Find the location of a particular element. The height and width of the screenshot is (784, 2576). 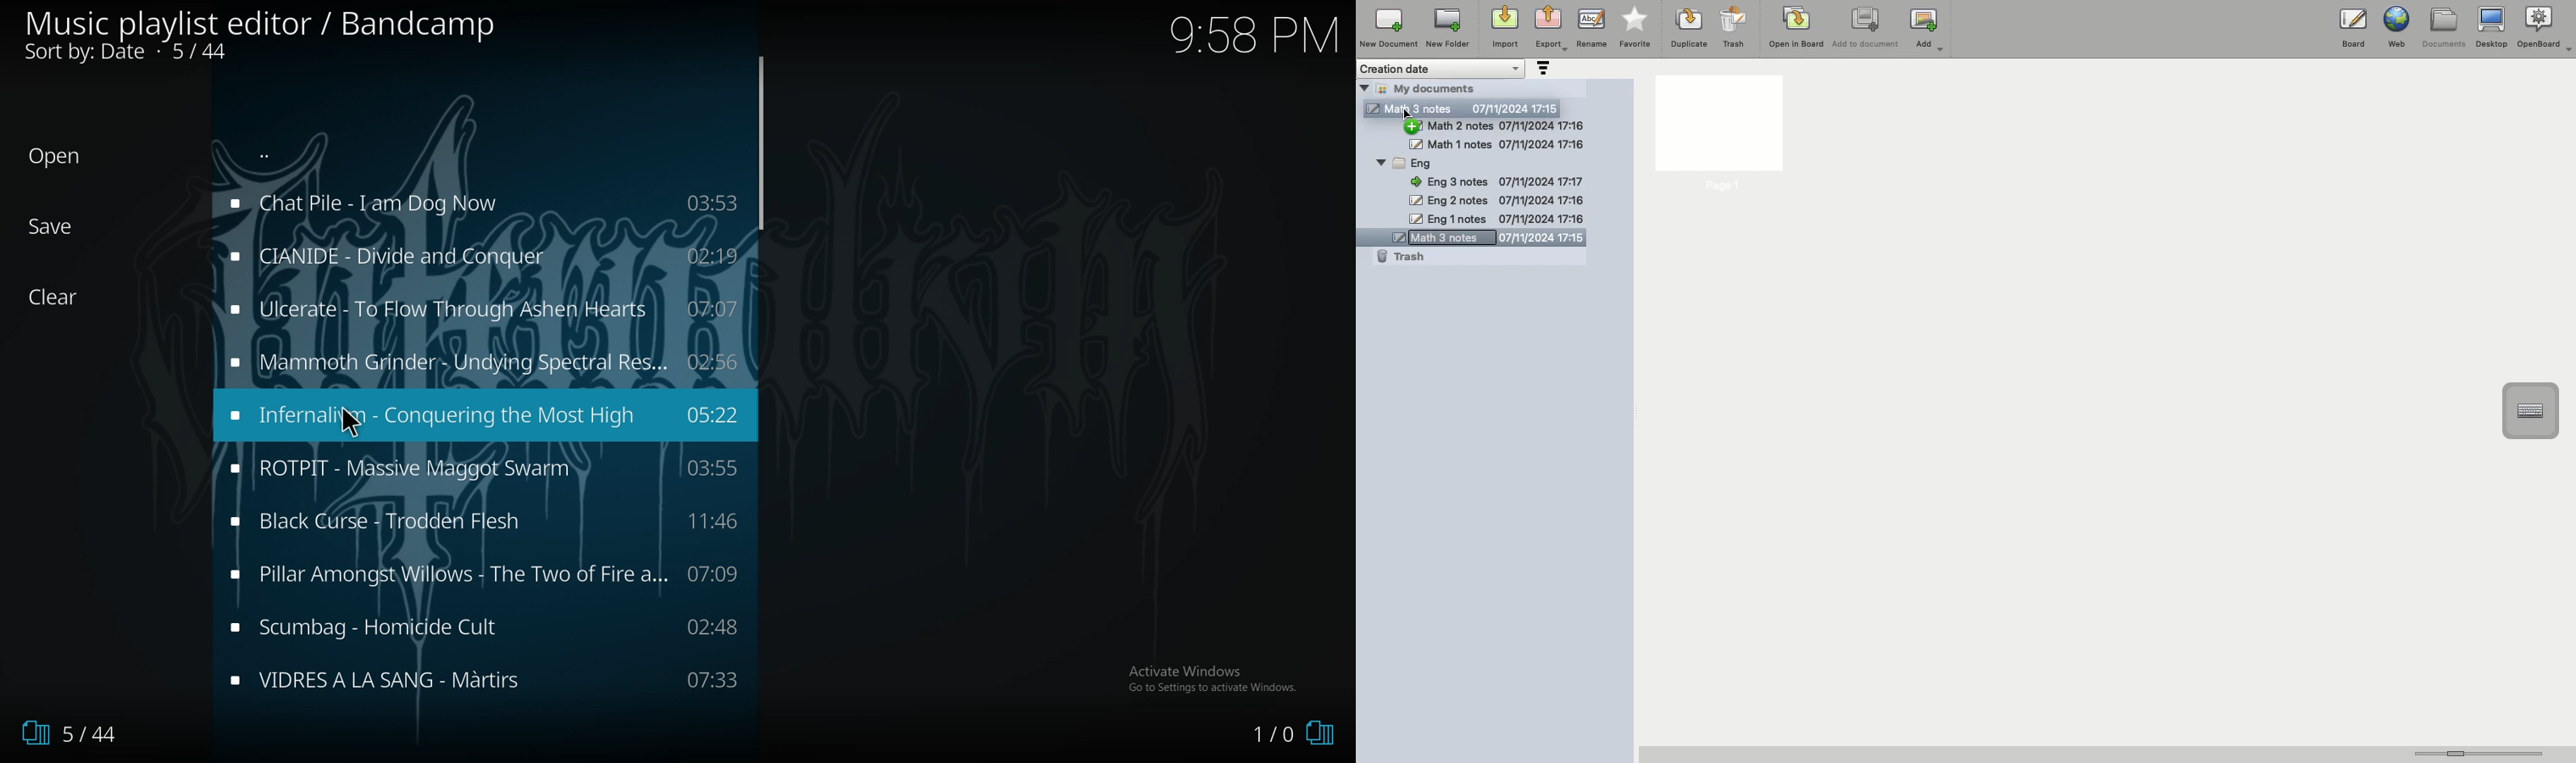

music is located at coordinates (485, 574).